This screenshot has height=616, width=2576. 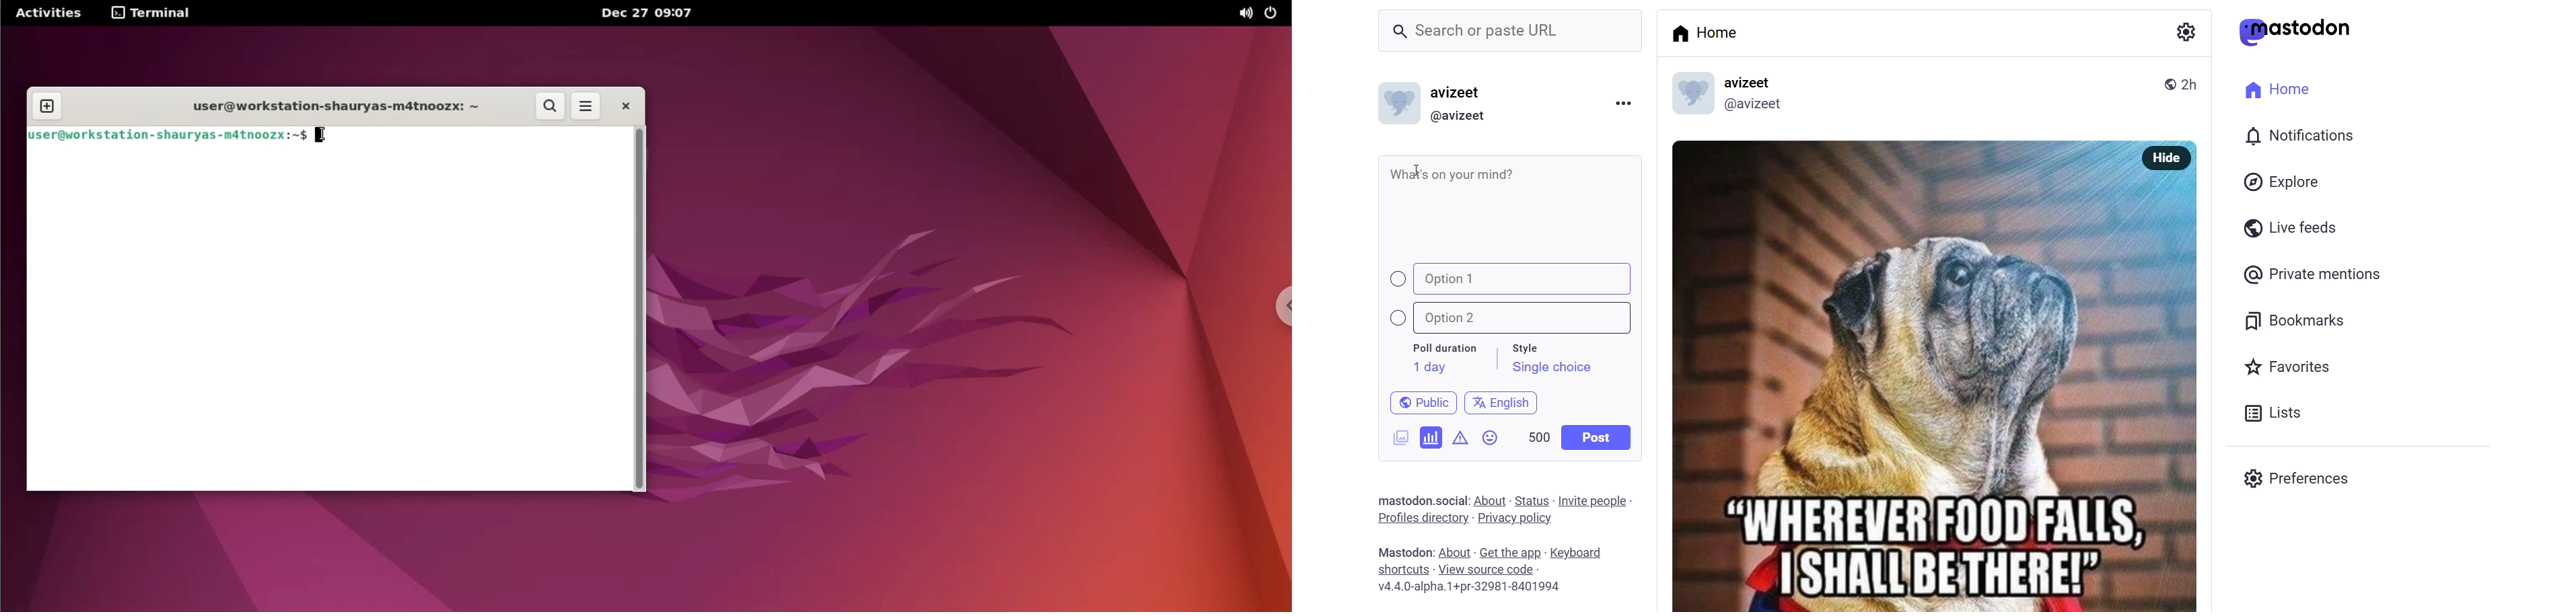 What do you see at coordinates (1460, 435) in the screenshot?
I see `content warning` at bounding box center [1460, 435].